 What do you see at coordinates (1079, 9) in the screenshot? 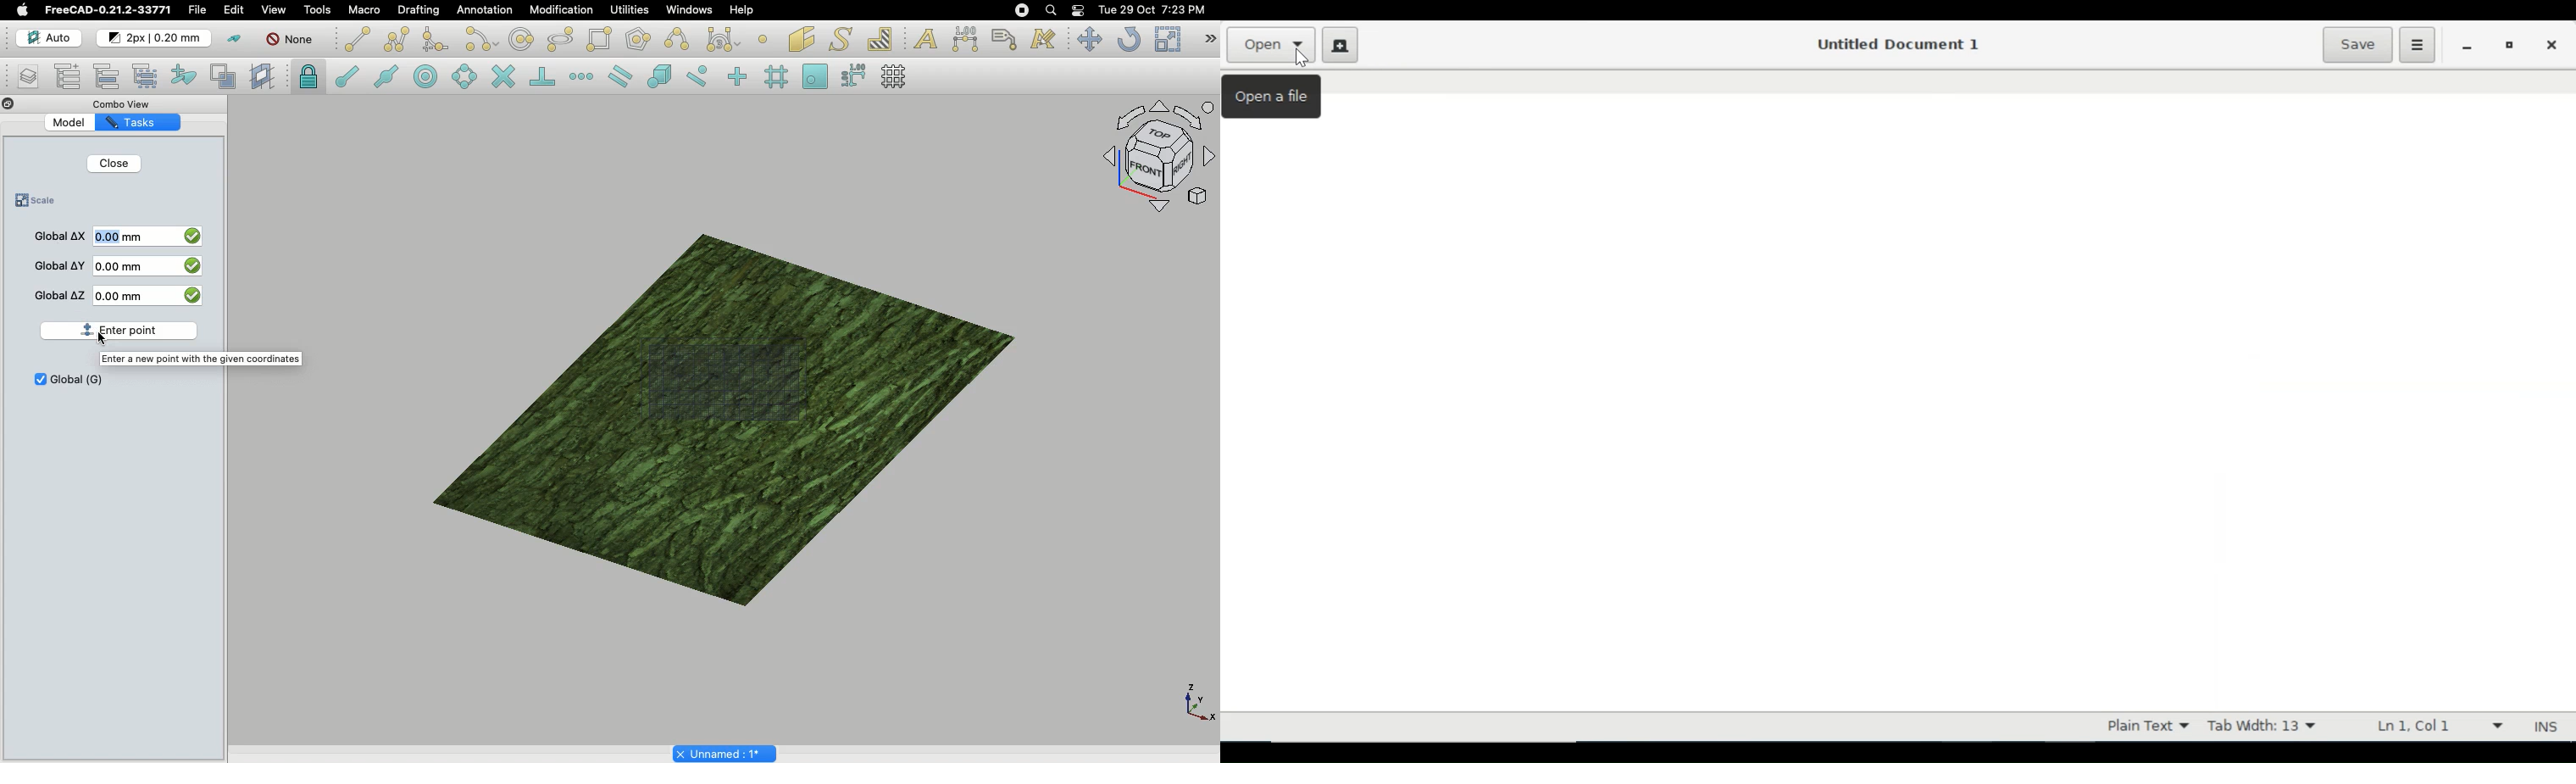
I see `Notification` at bounding box center [1079, 9].